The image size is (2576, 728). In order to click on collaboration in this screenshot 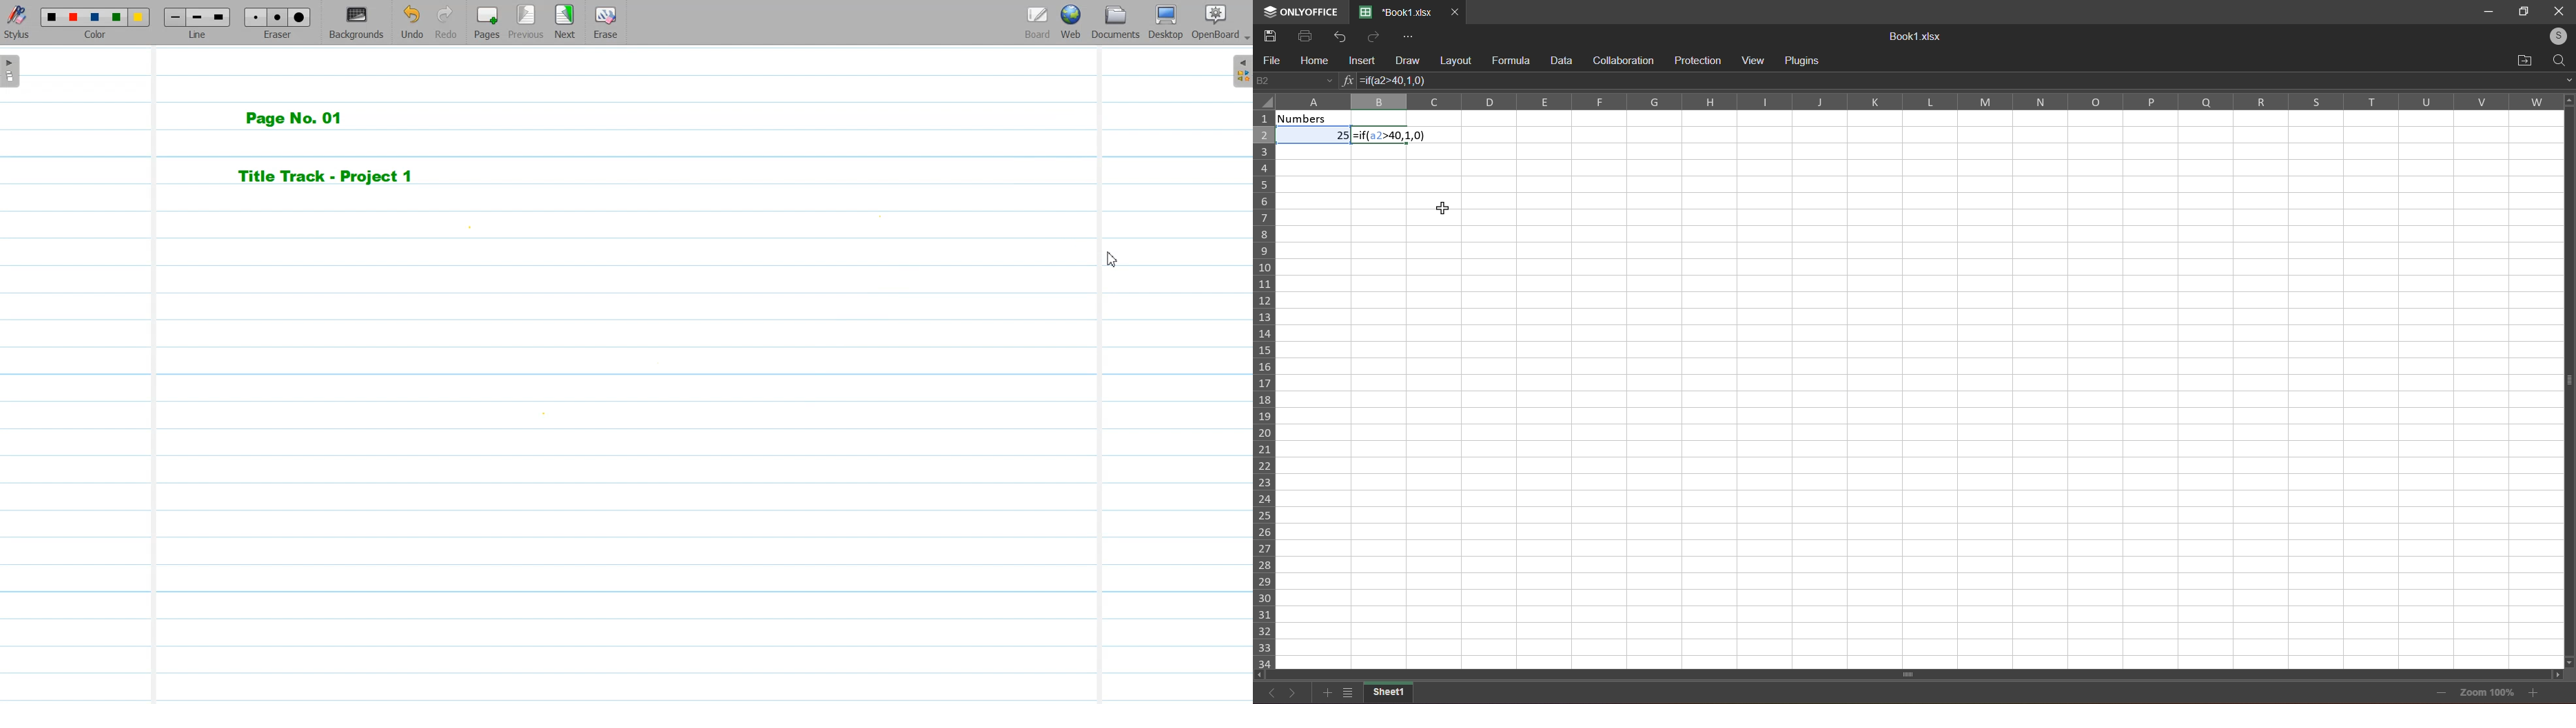, I will do `click(1622, 59)`.